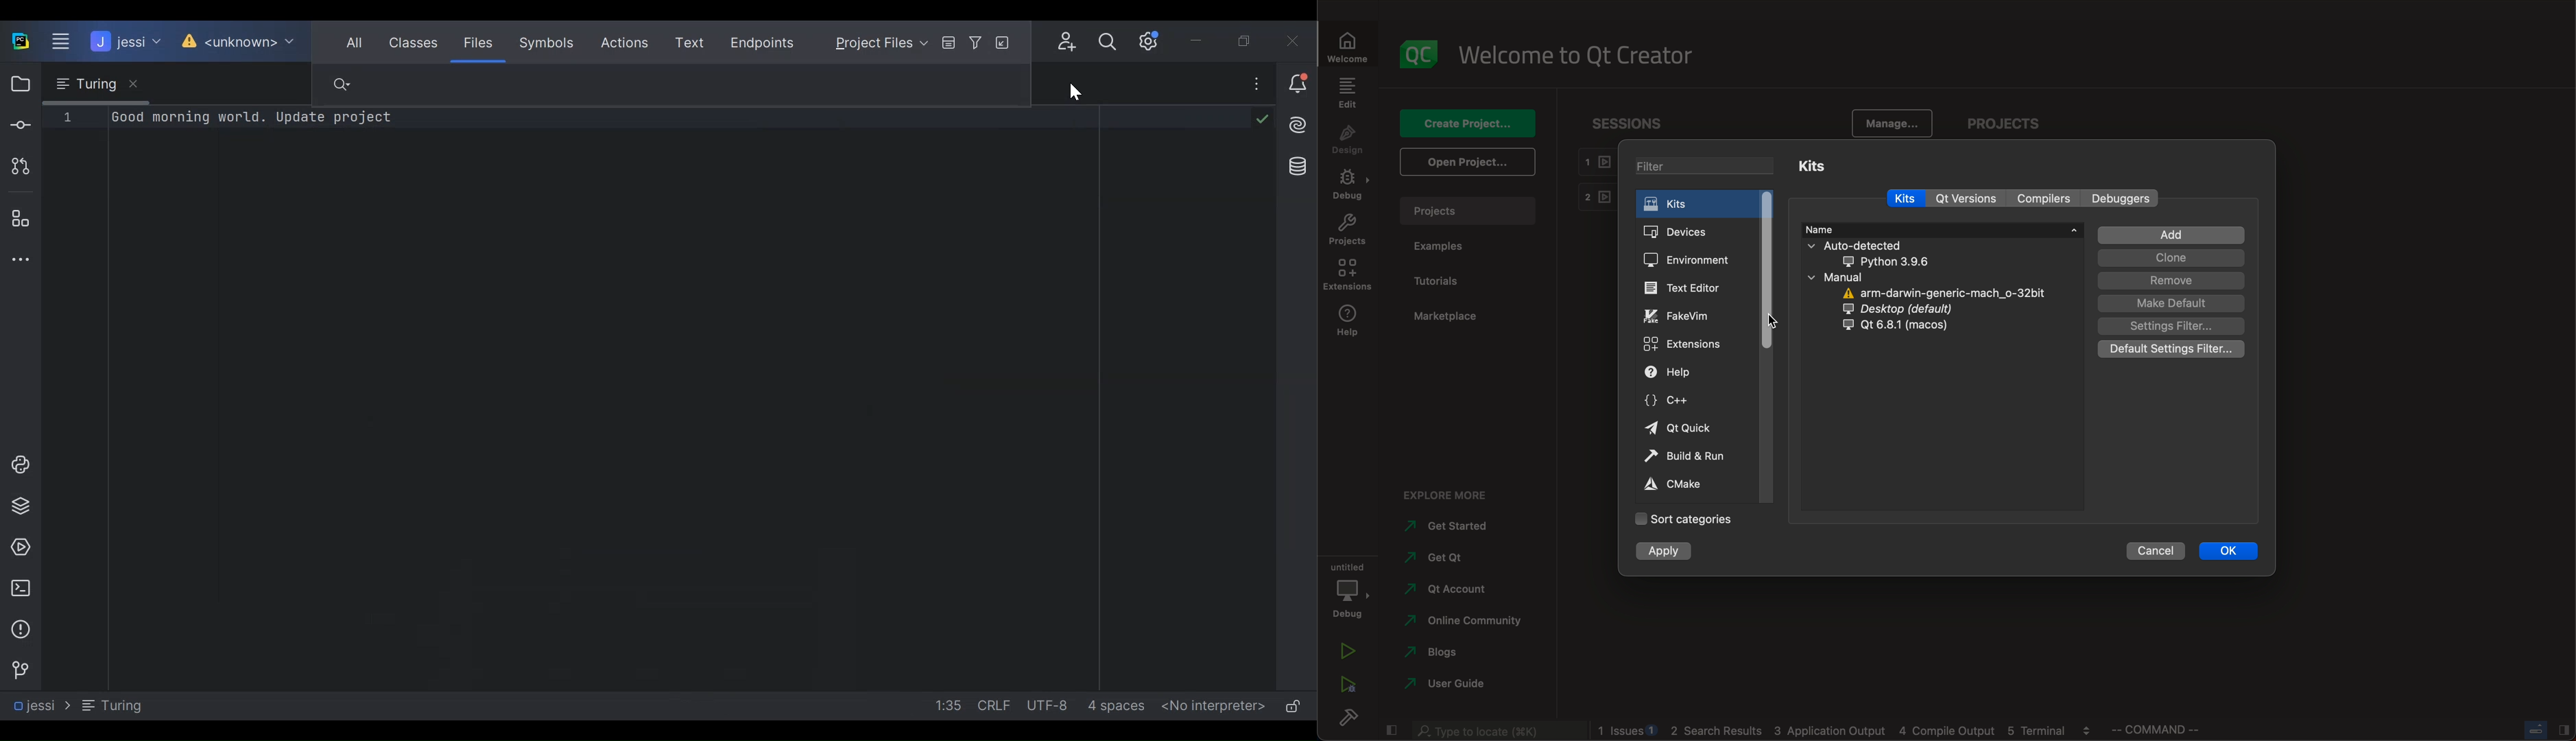 The width and height of the screenshot is (2576, 756). What do you see at coordinates (1892, 123) in the screenshot?
I see `manage` at bounding box center [1892, 123].